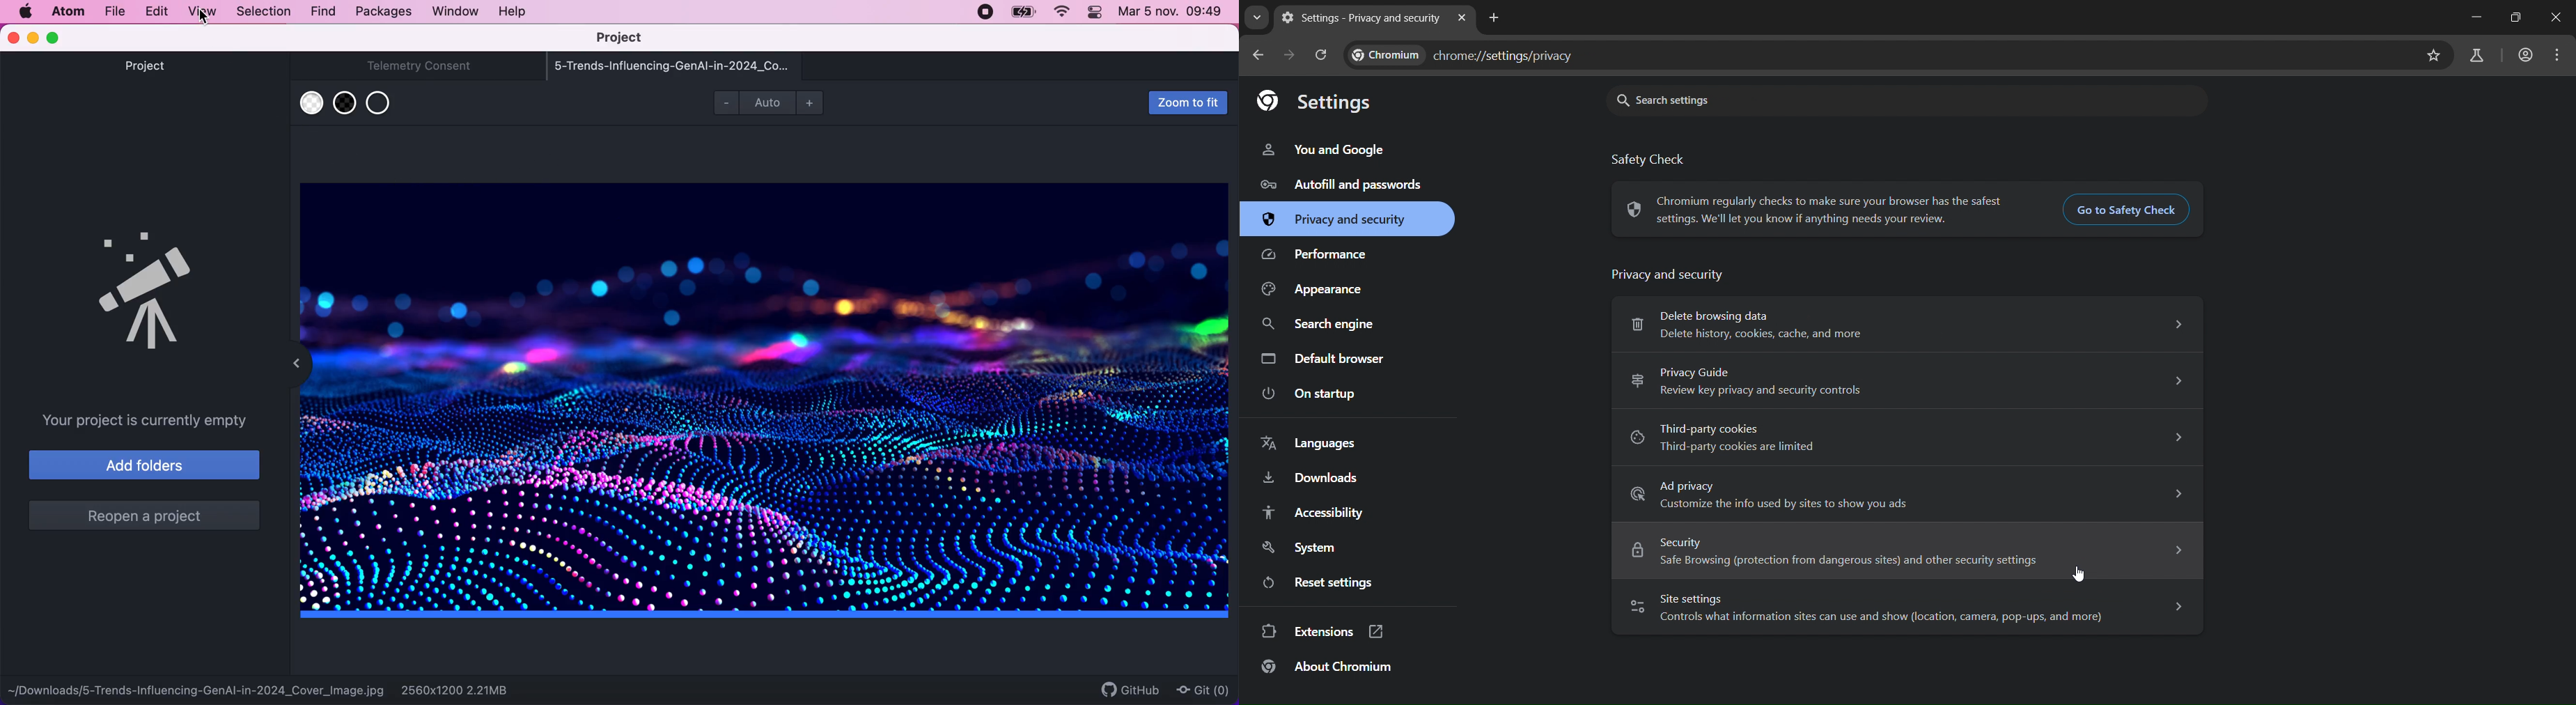  Describe the element at coordinates (2123, 210) in the screenshot. I see `Go to safety check` at that location.